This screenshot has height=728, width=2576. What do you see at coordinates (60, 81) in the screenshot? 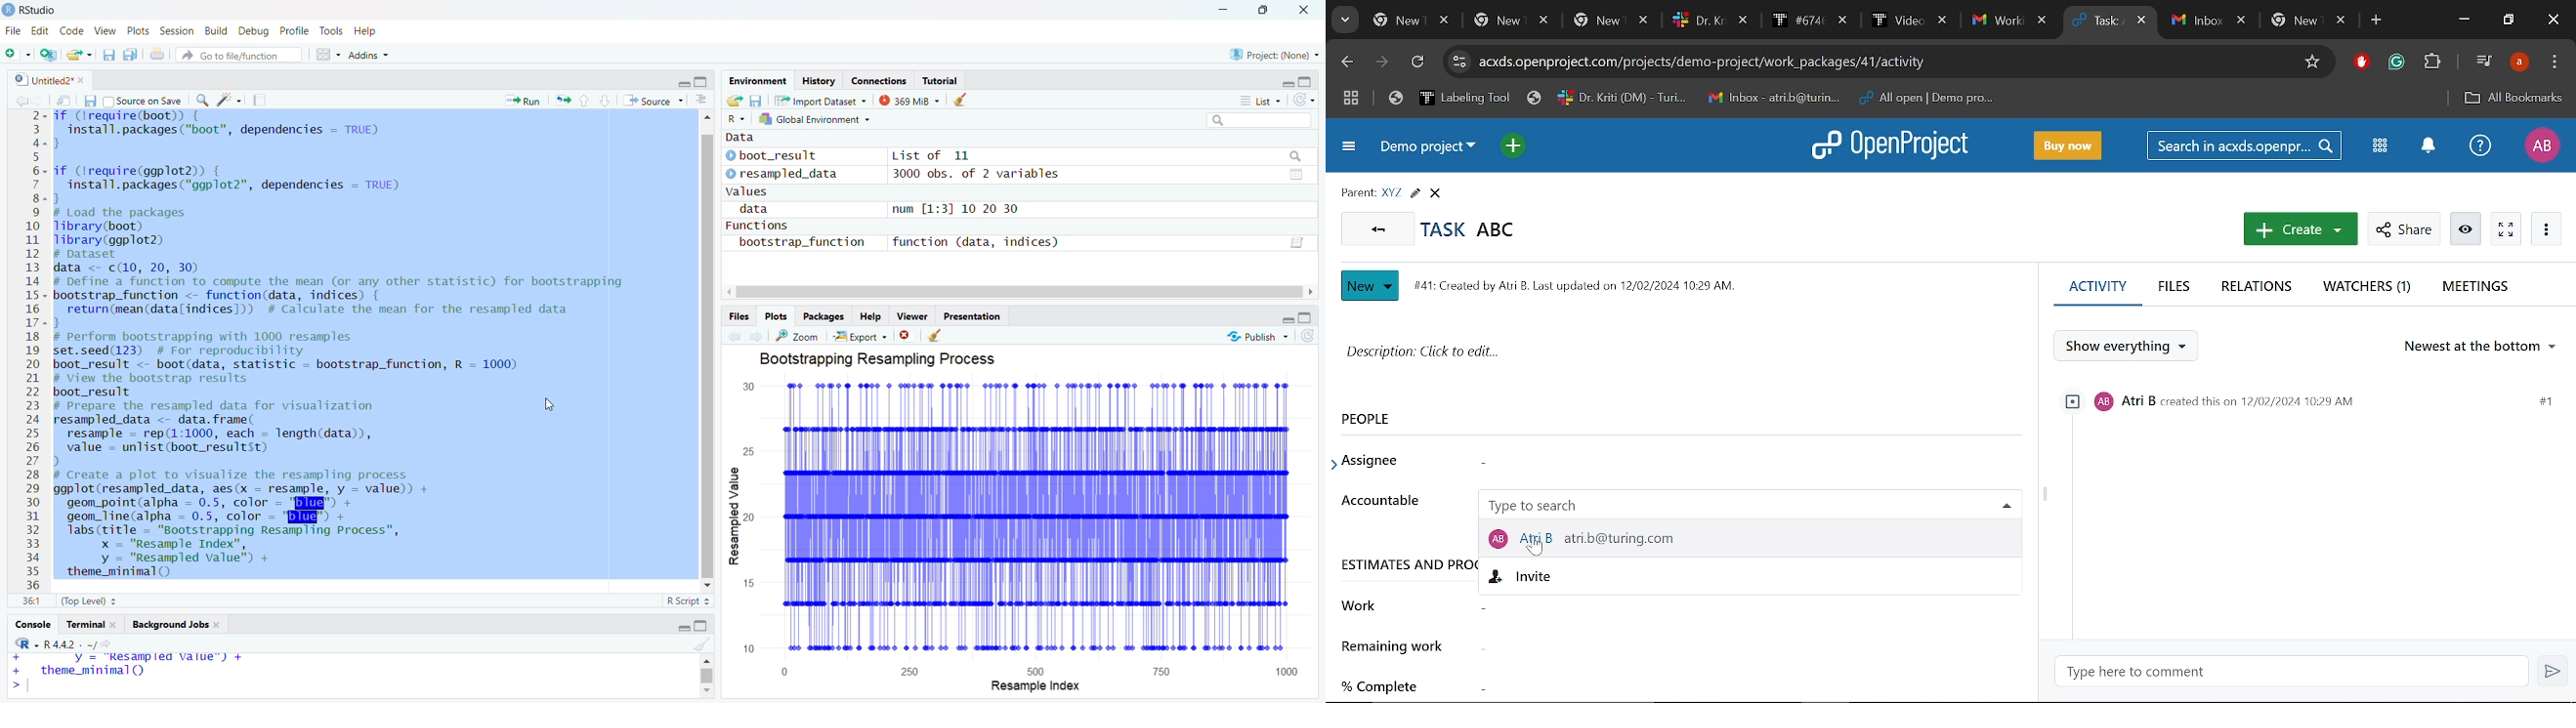
I see ` Untitled2` at bounding box center [60, 81].